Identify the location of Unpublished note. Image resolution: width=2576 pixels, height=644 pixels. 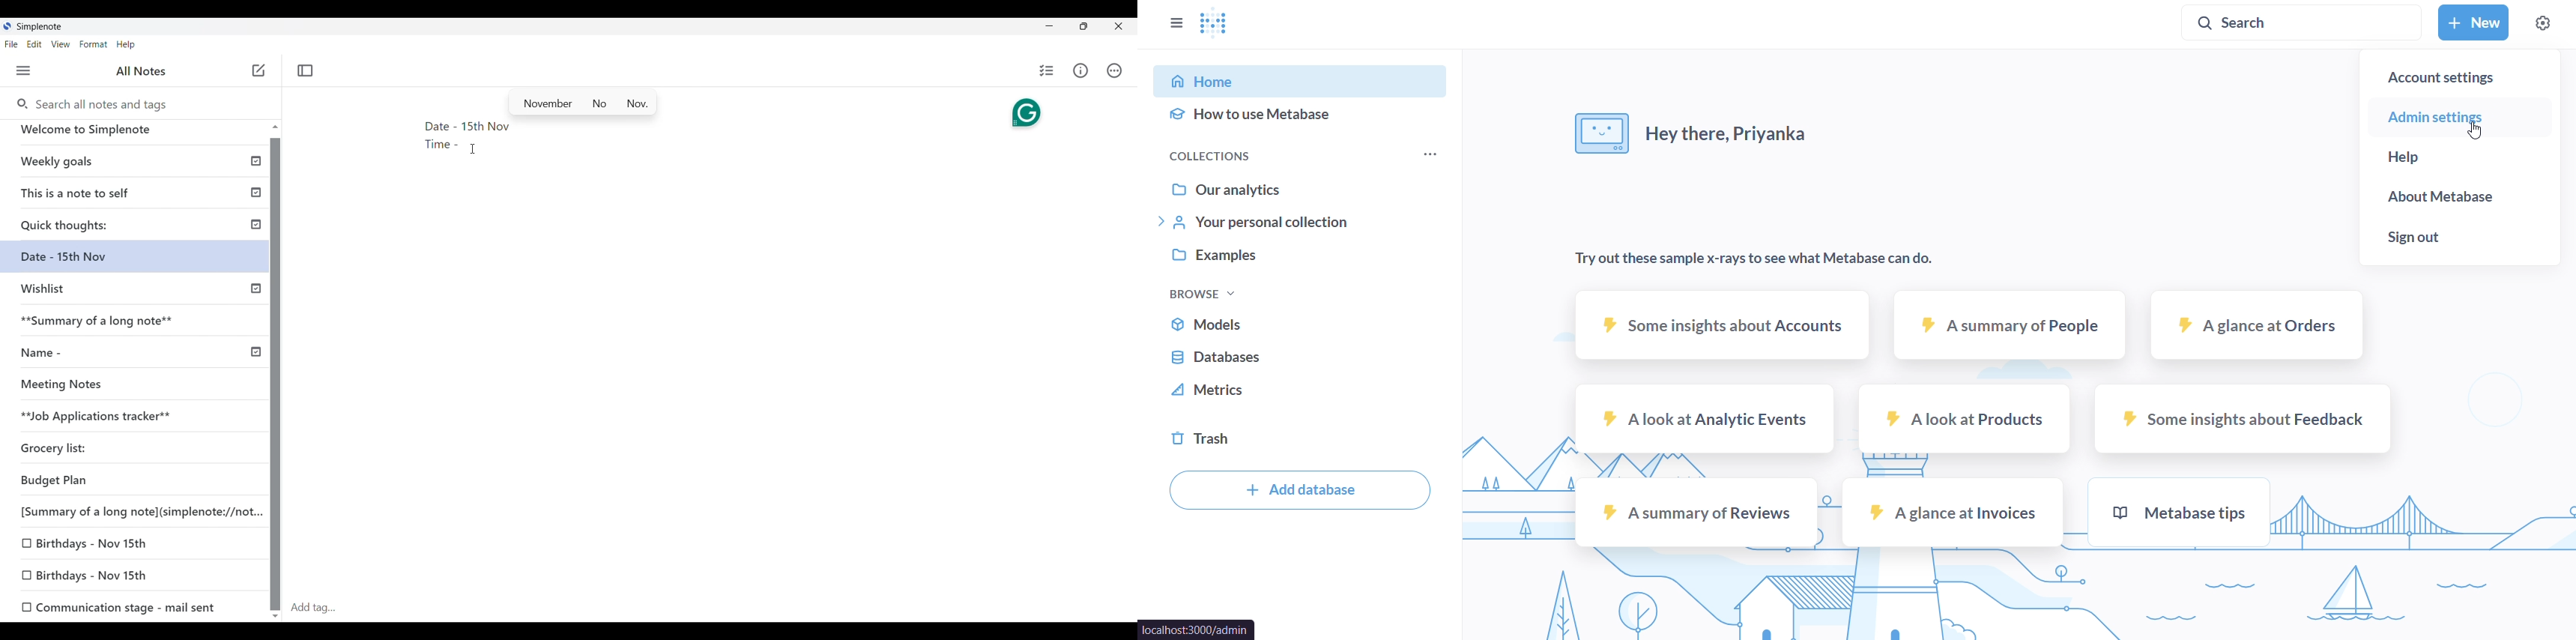
(97, 387).